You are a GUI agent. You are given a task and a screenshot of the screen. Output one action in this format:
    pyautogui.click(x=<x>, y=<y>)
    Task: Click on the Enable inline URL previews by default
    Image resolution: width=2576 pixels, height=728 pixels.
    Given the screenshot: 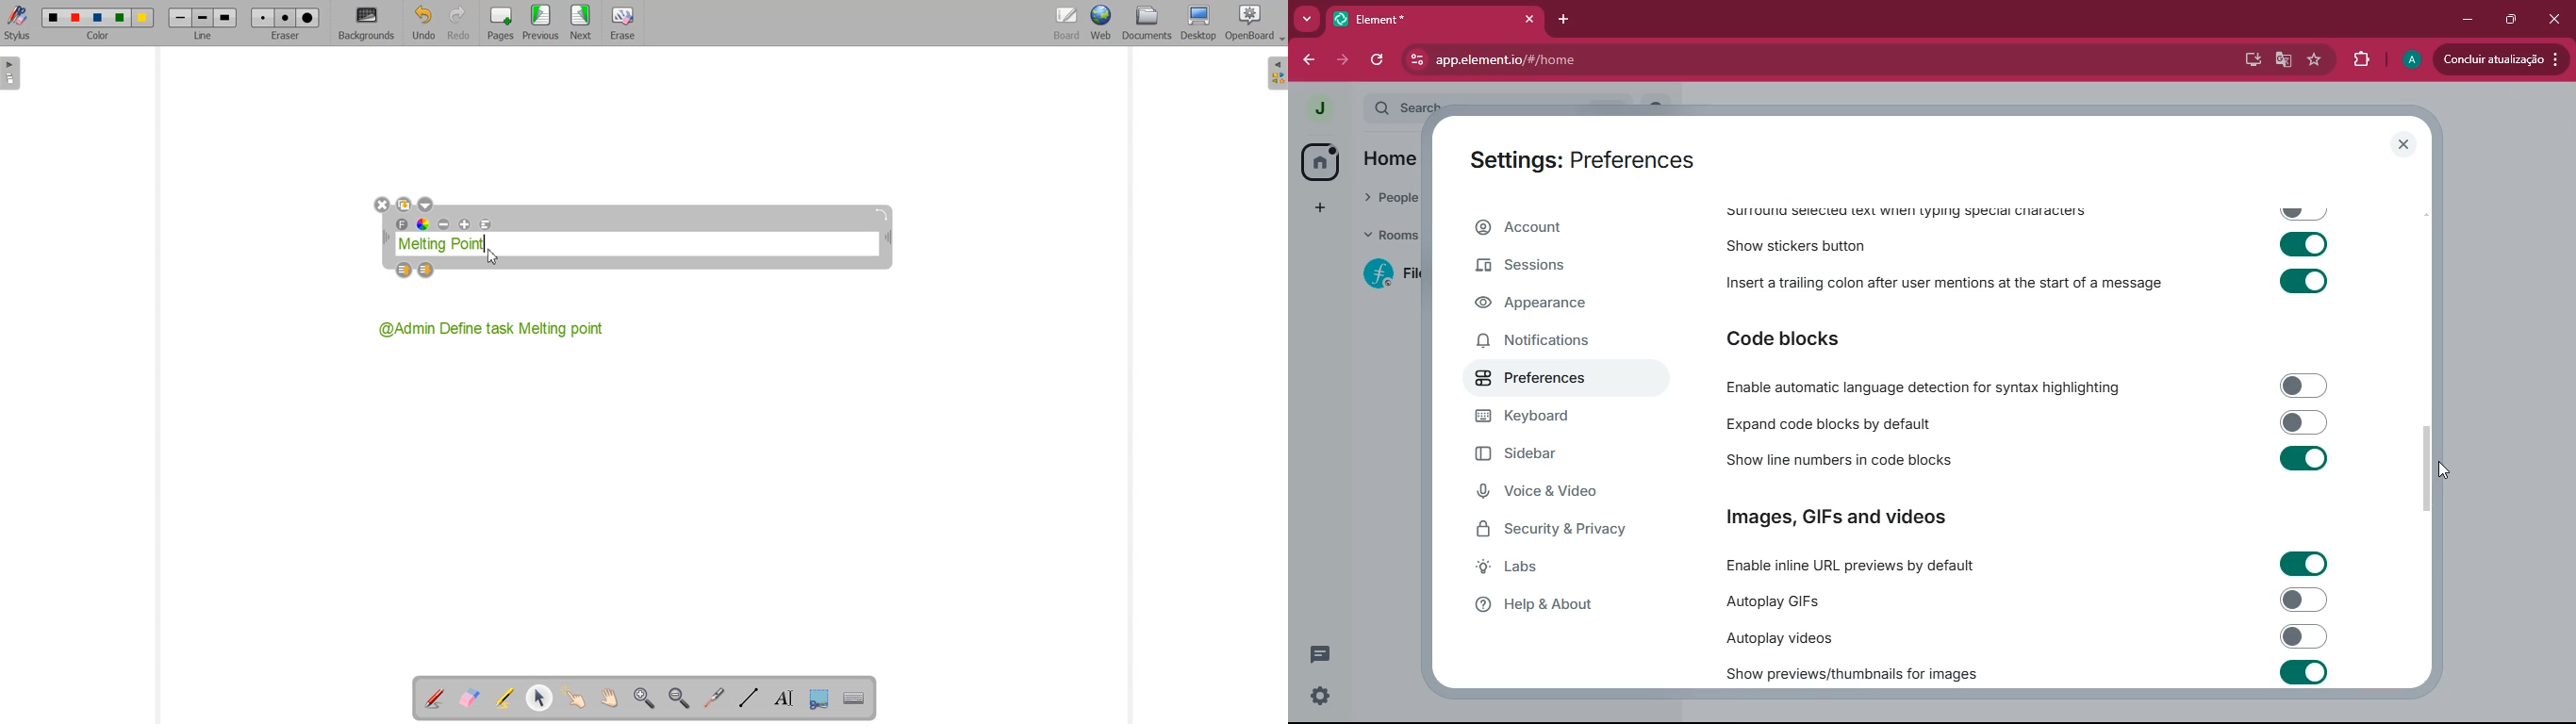 What is the action you would take?
    pyautogui.click(x=2023, y=563)
    